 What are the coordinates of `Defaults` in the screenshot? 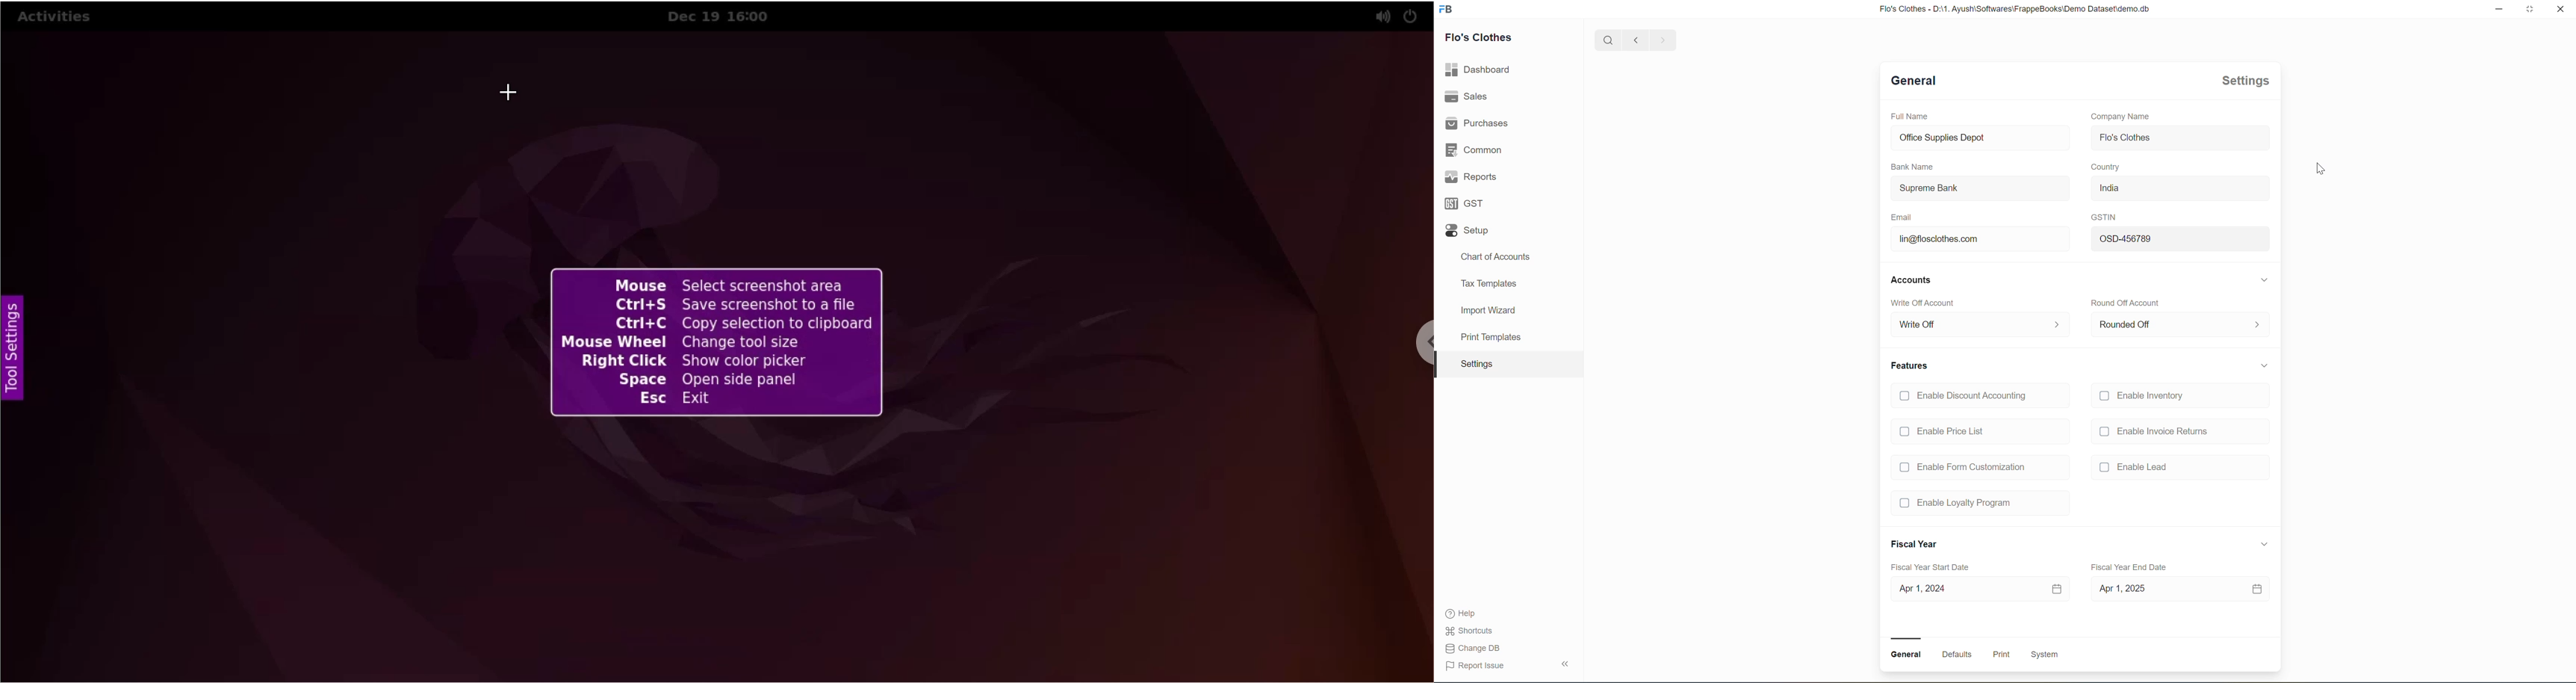 It's located at (1957, 654).